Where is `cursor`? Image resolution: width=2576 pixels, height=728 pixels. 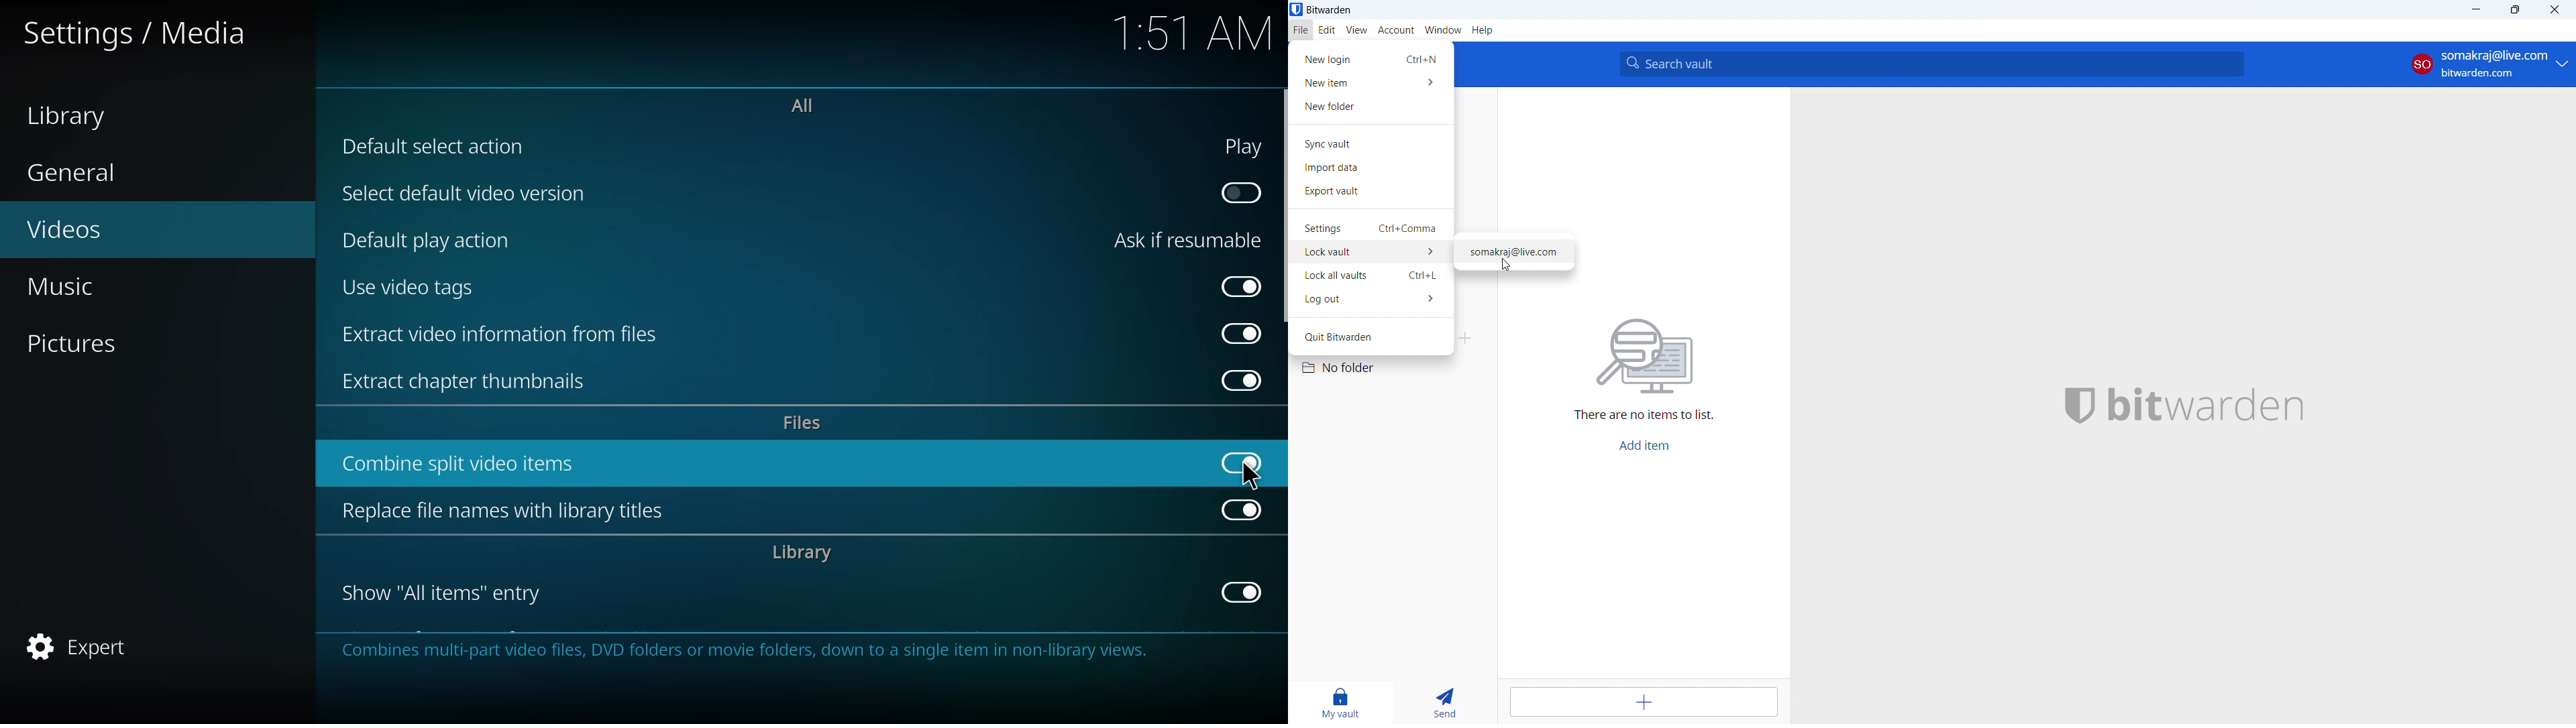
cursor is located at coordinates (1506, 266).